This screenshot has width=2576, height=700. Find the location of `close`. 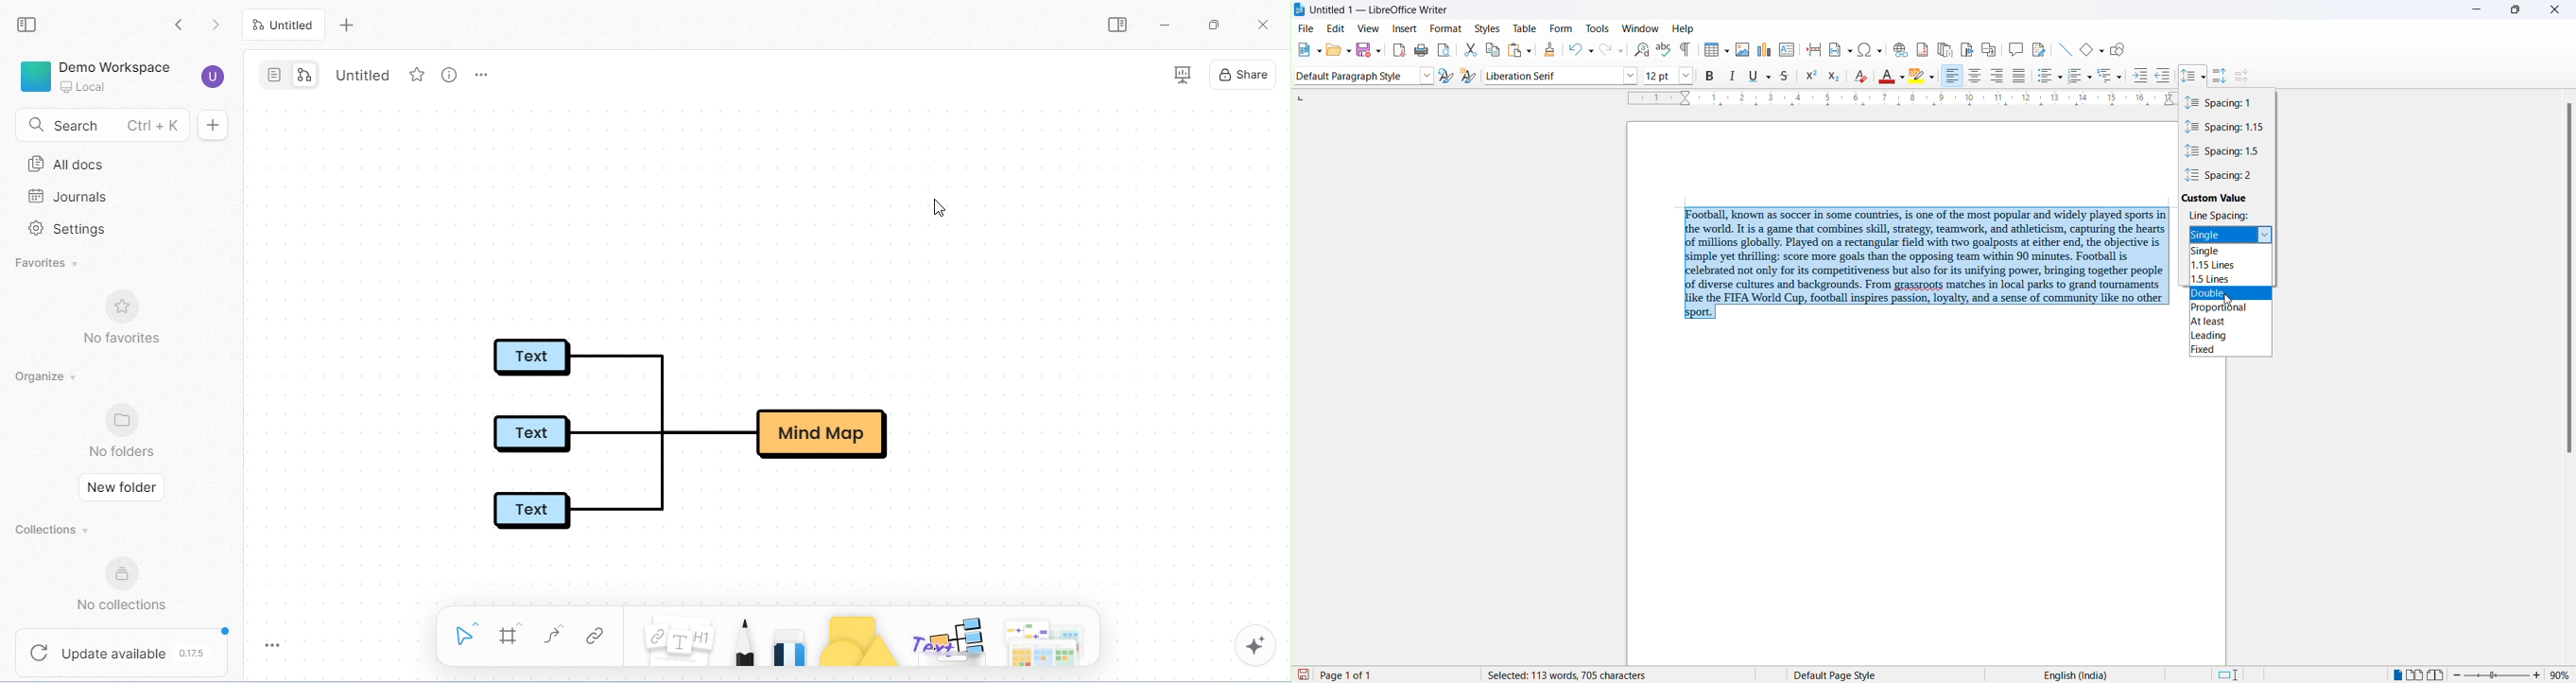

close is located at coordinates (1261, 26).